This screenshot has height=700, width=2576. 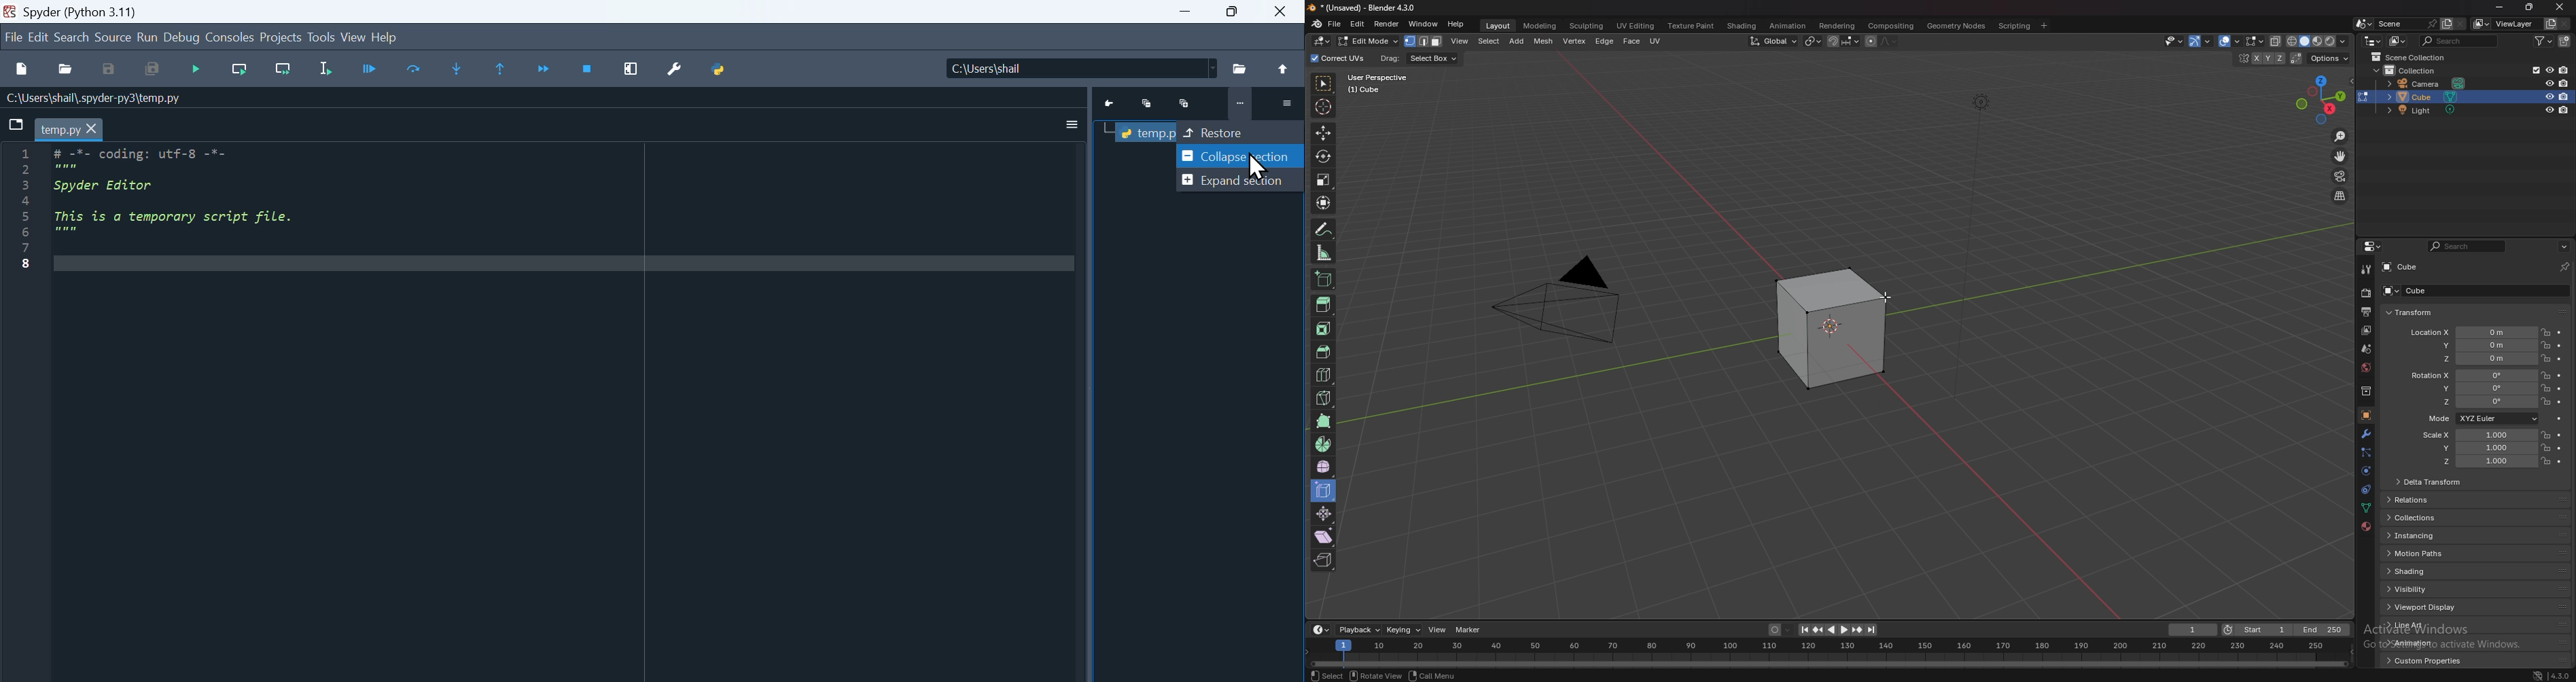 What do you see at coordinates (1283, 12) in the screenshot?
I see `close` at bounding box center [1283, 12].